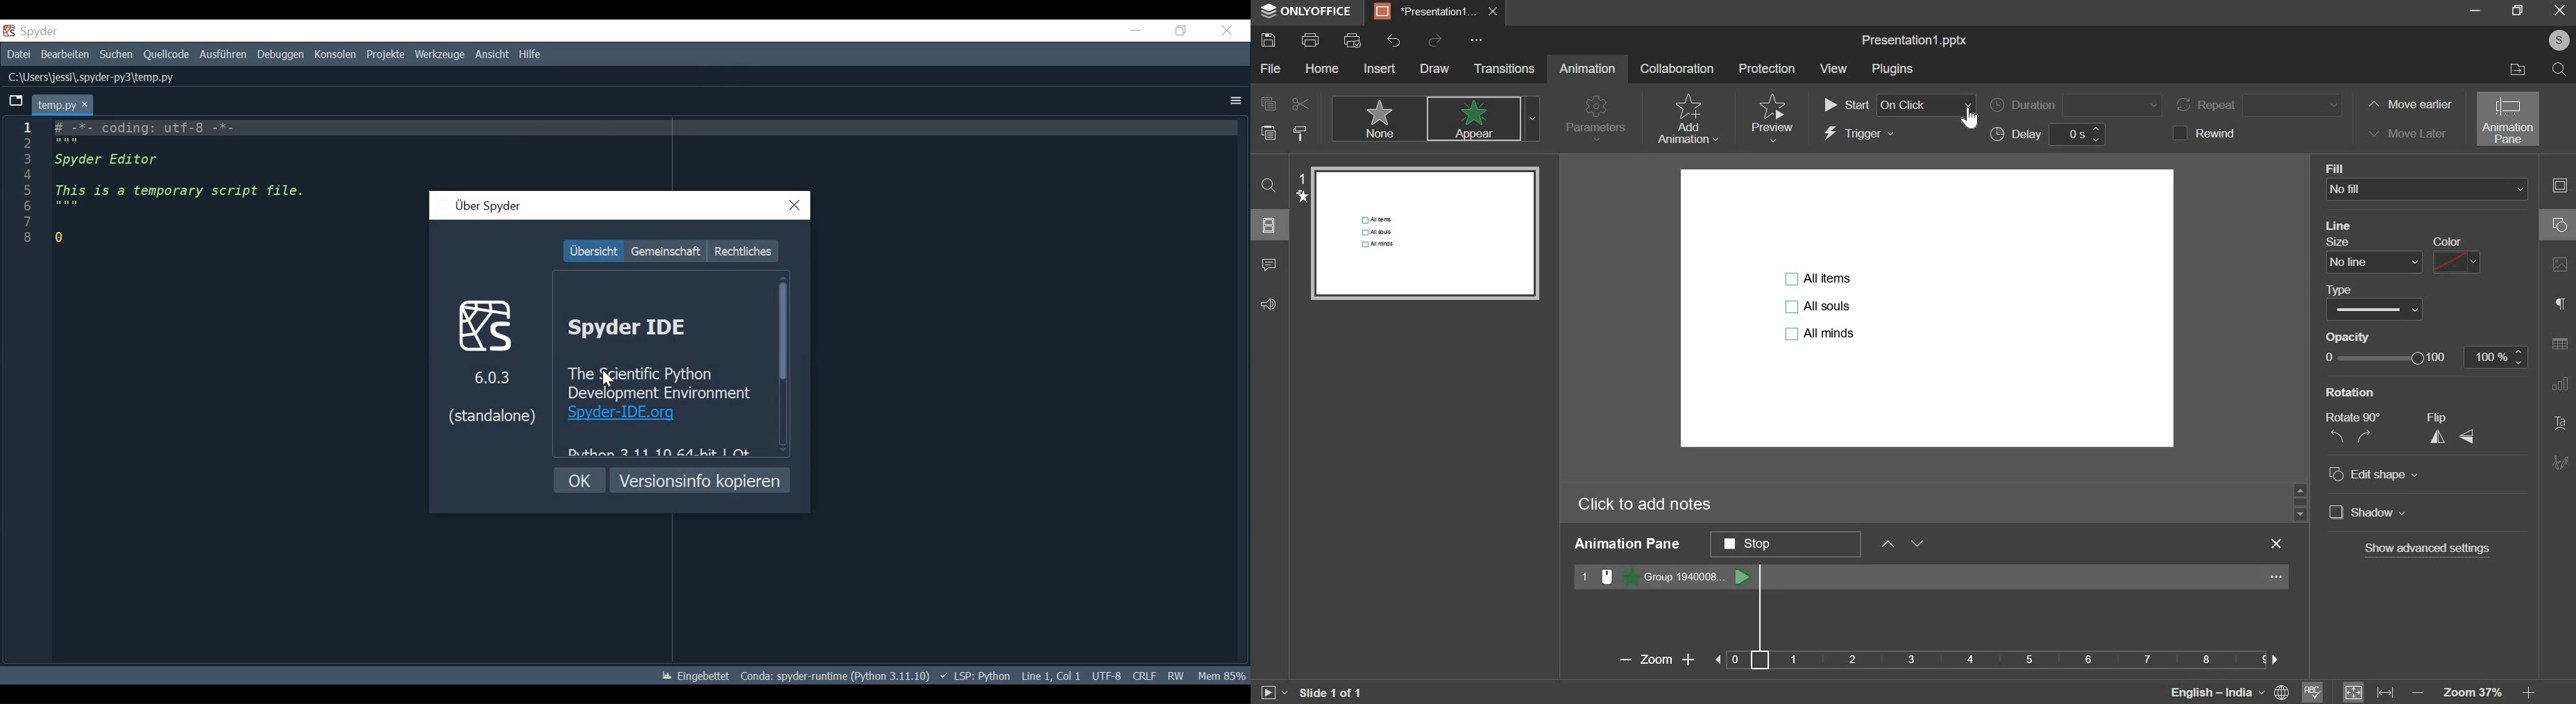 Image resolution: width=2576 pixels, height=728 pixels. I want to click on redo, so click(1434, 39).